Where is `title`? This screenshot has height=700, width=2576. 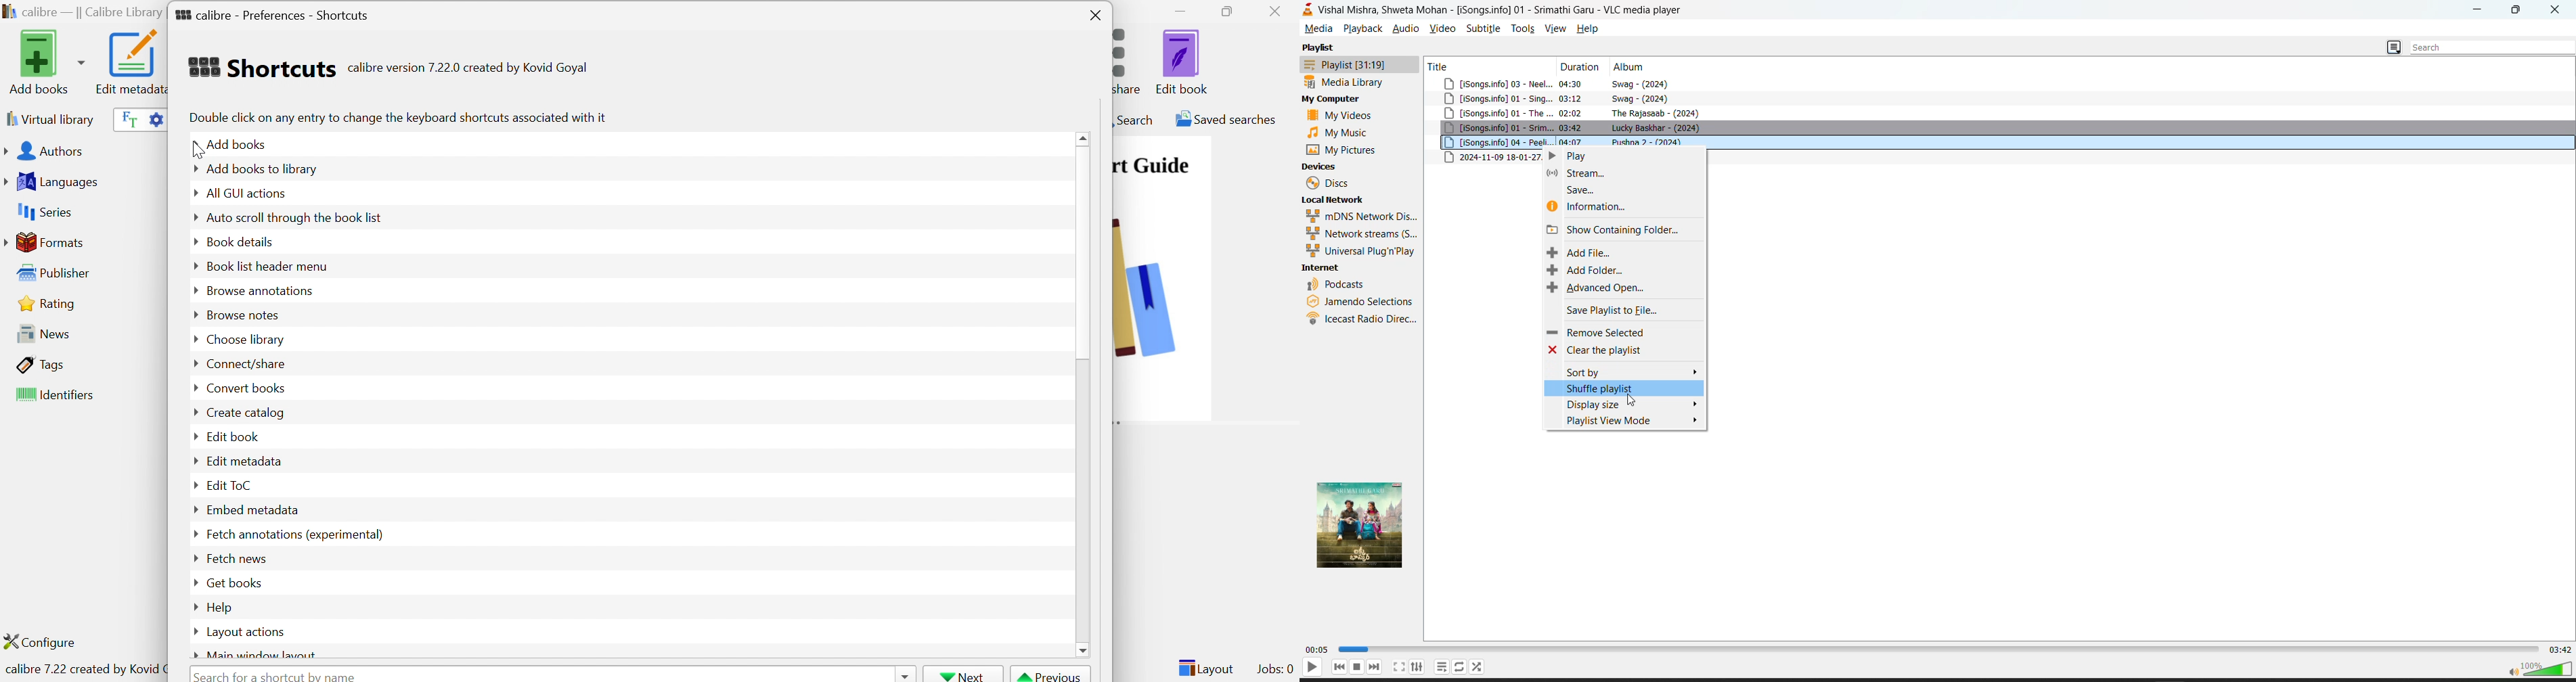
title is located at coordinates (1438, 65).